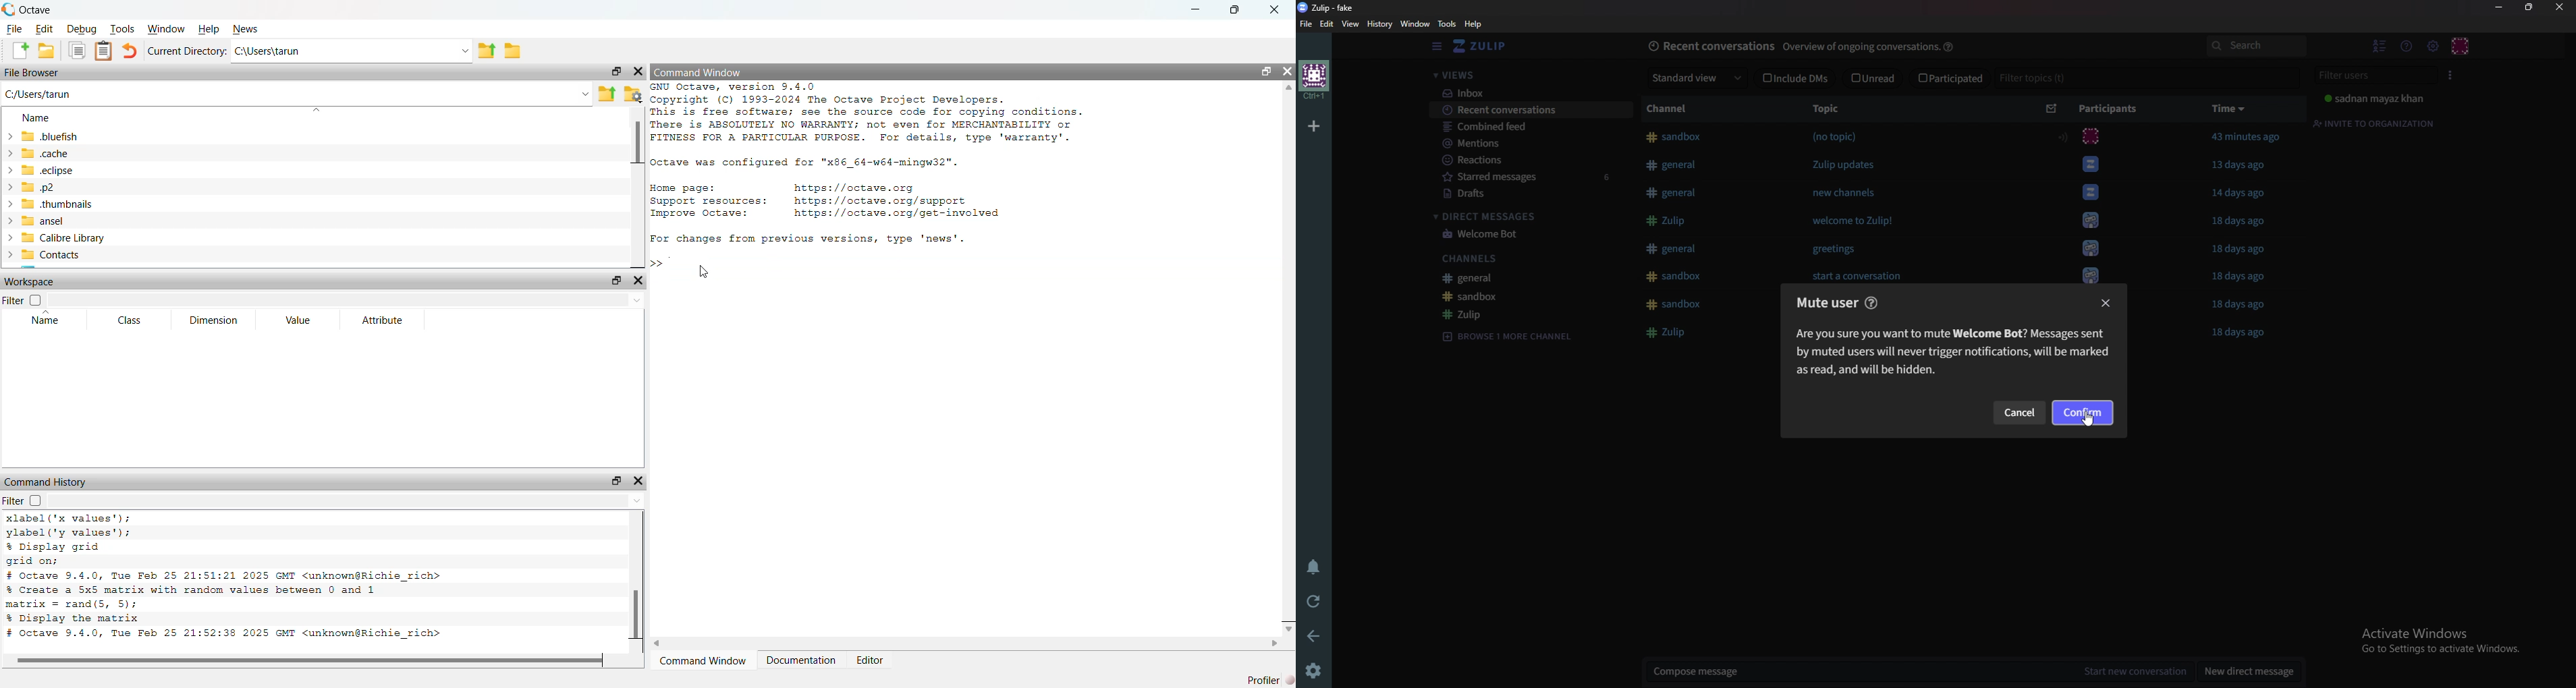 The width and height of the screenshot is (2576, 700). I want to click on Close, so click(2106, 302).